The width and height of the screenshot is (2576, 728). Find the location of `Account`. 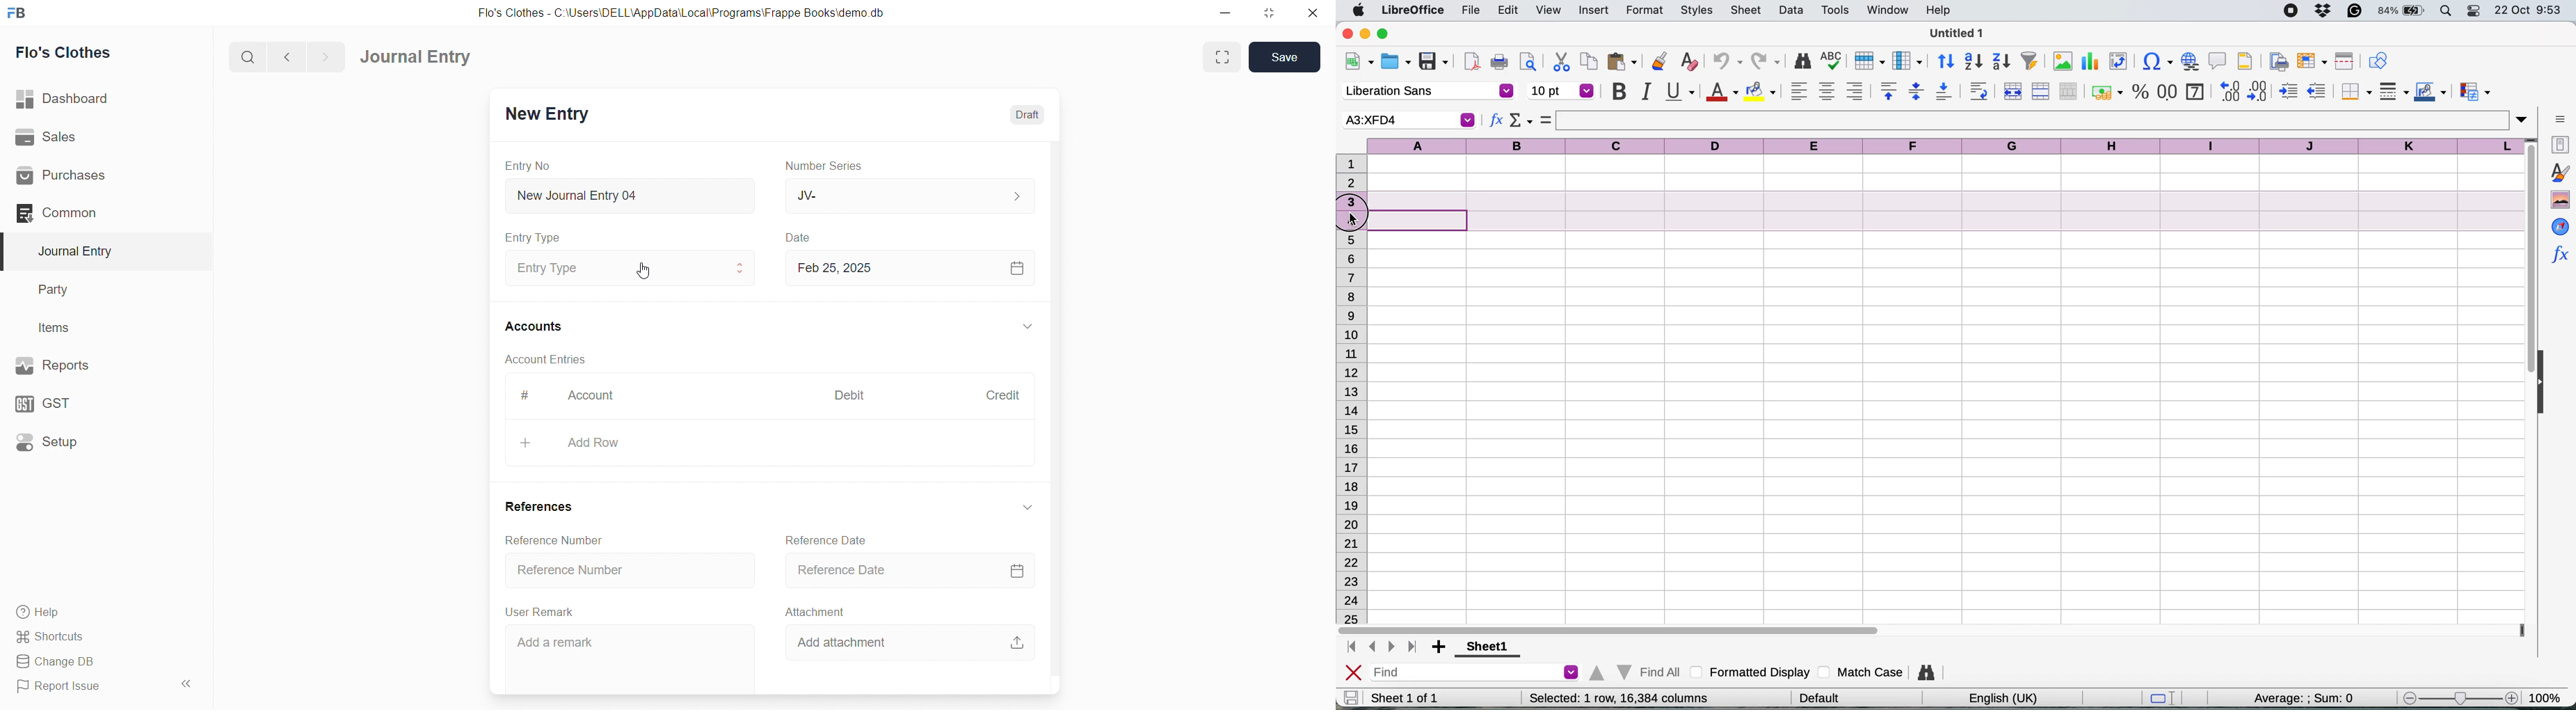

Account is located at coordinates (588, 398).